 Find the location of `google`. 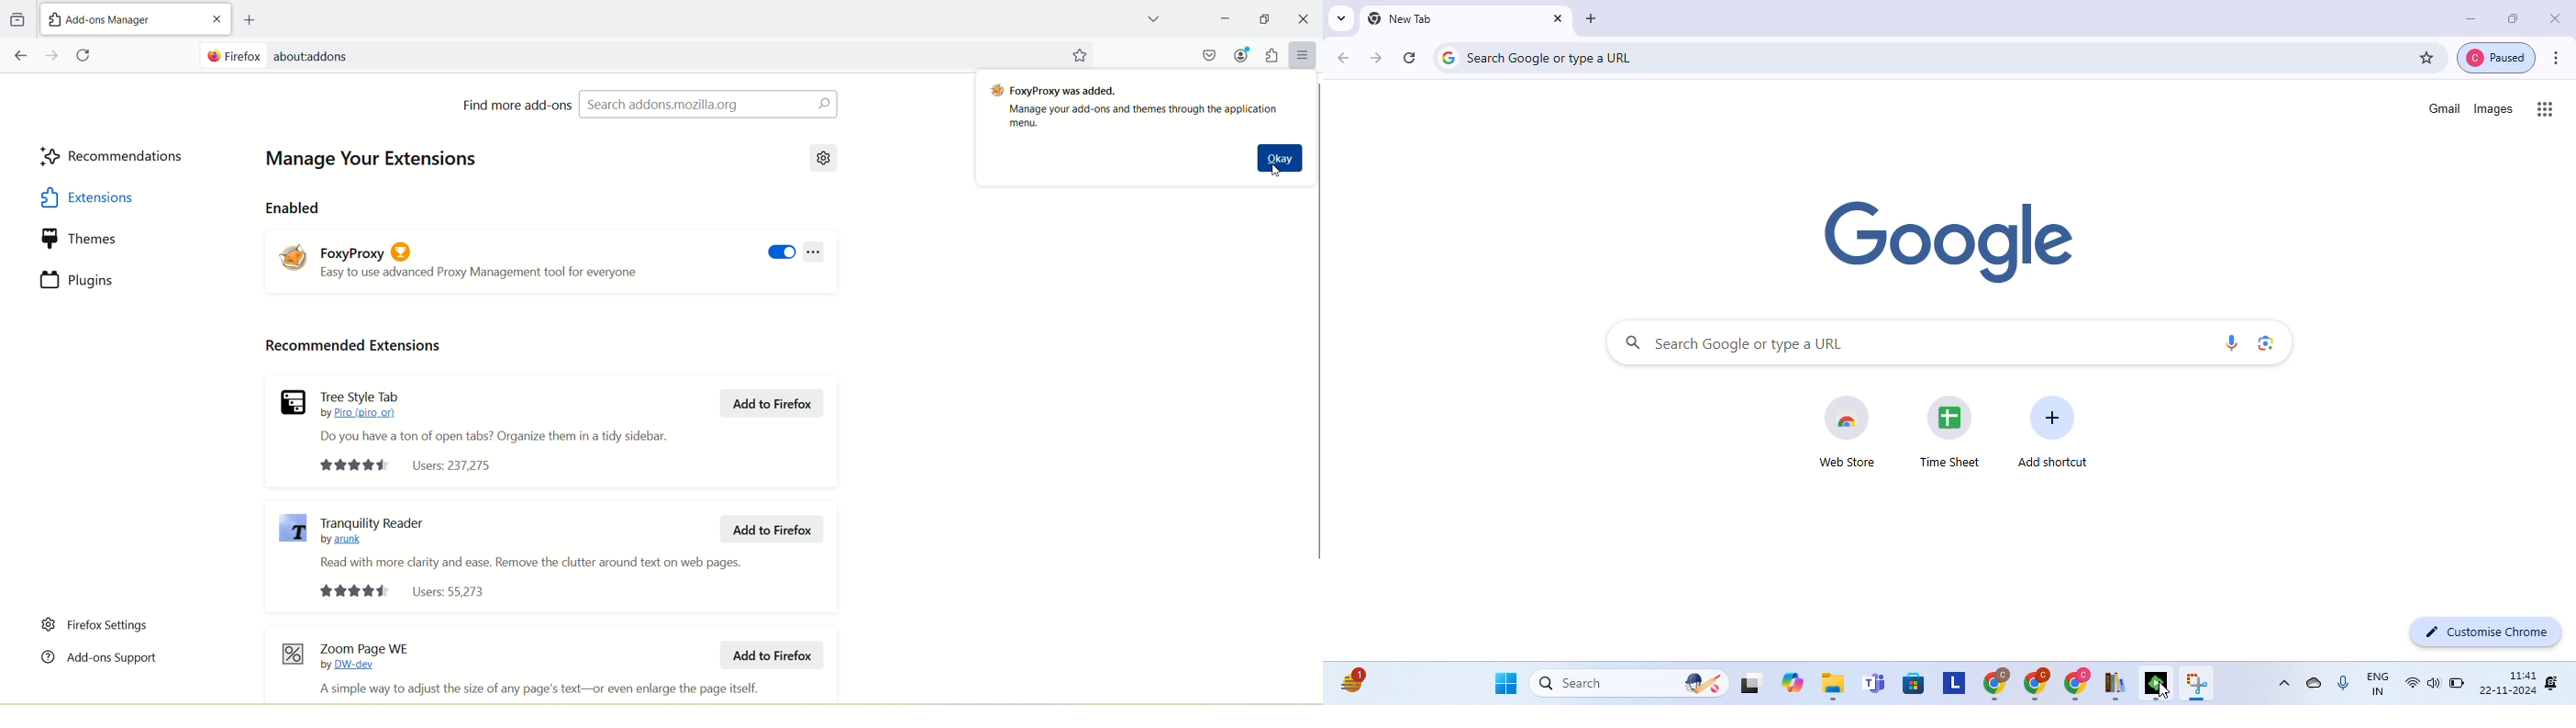

google is located at coordinates (1947, 241).